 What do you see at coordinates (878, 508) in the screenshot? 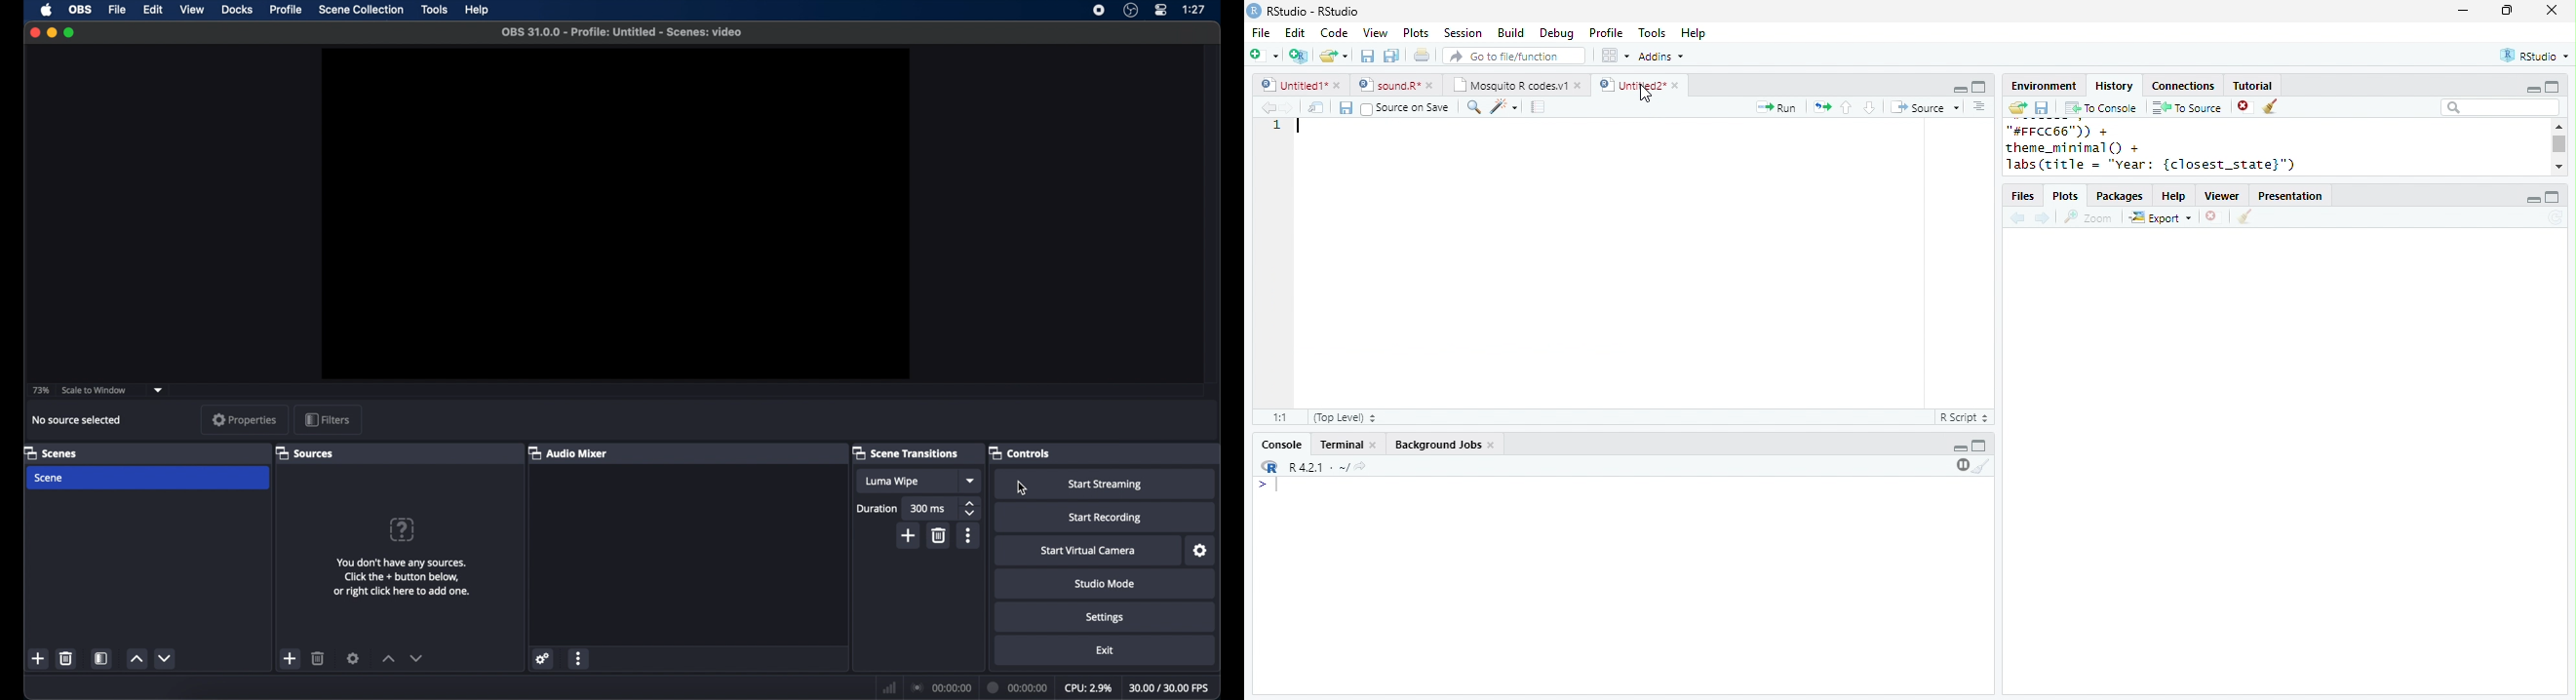
I see `duration` at bounding box center [878, 508].